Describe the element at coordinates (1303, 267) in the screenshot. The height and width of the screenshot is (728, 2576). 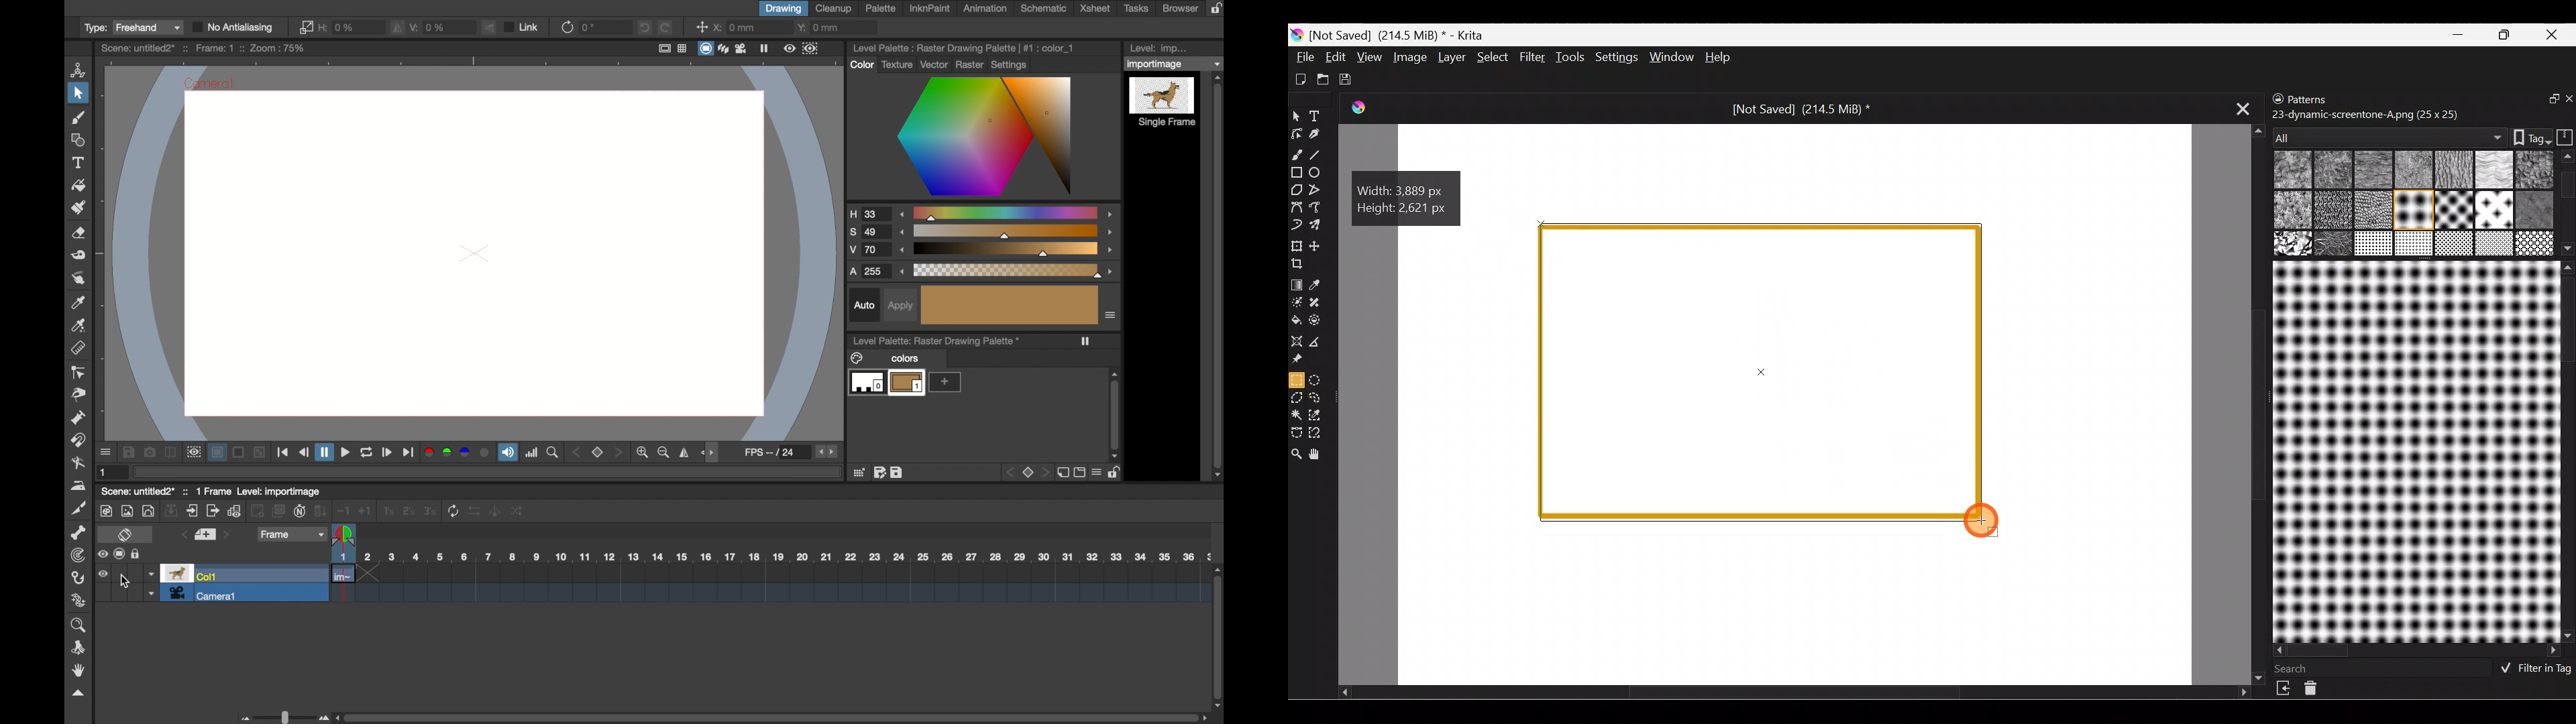
I see `Crop an image` at that location.